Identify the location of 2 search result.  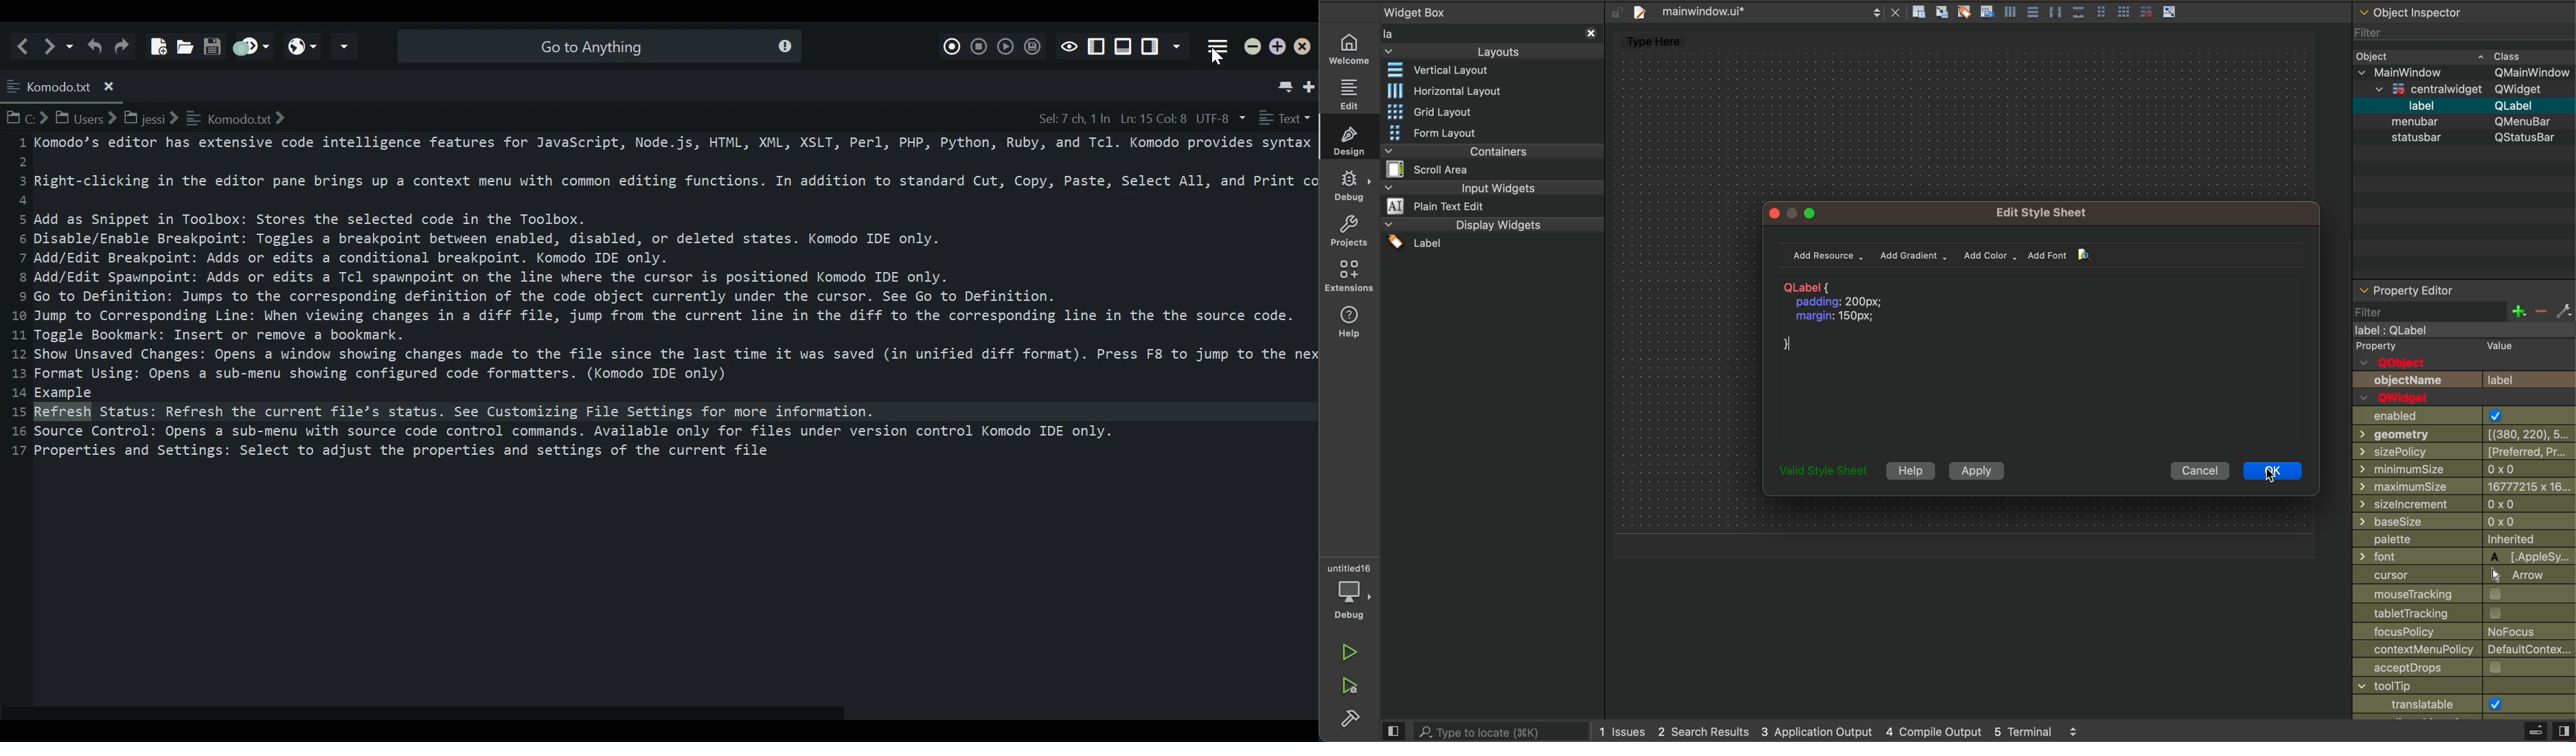
(1708, 732).